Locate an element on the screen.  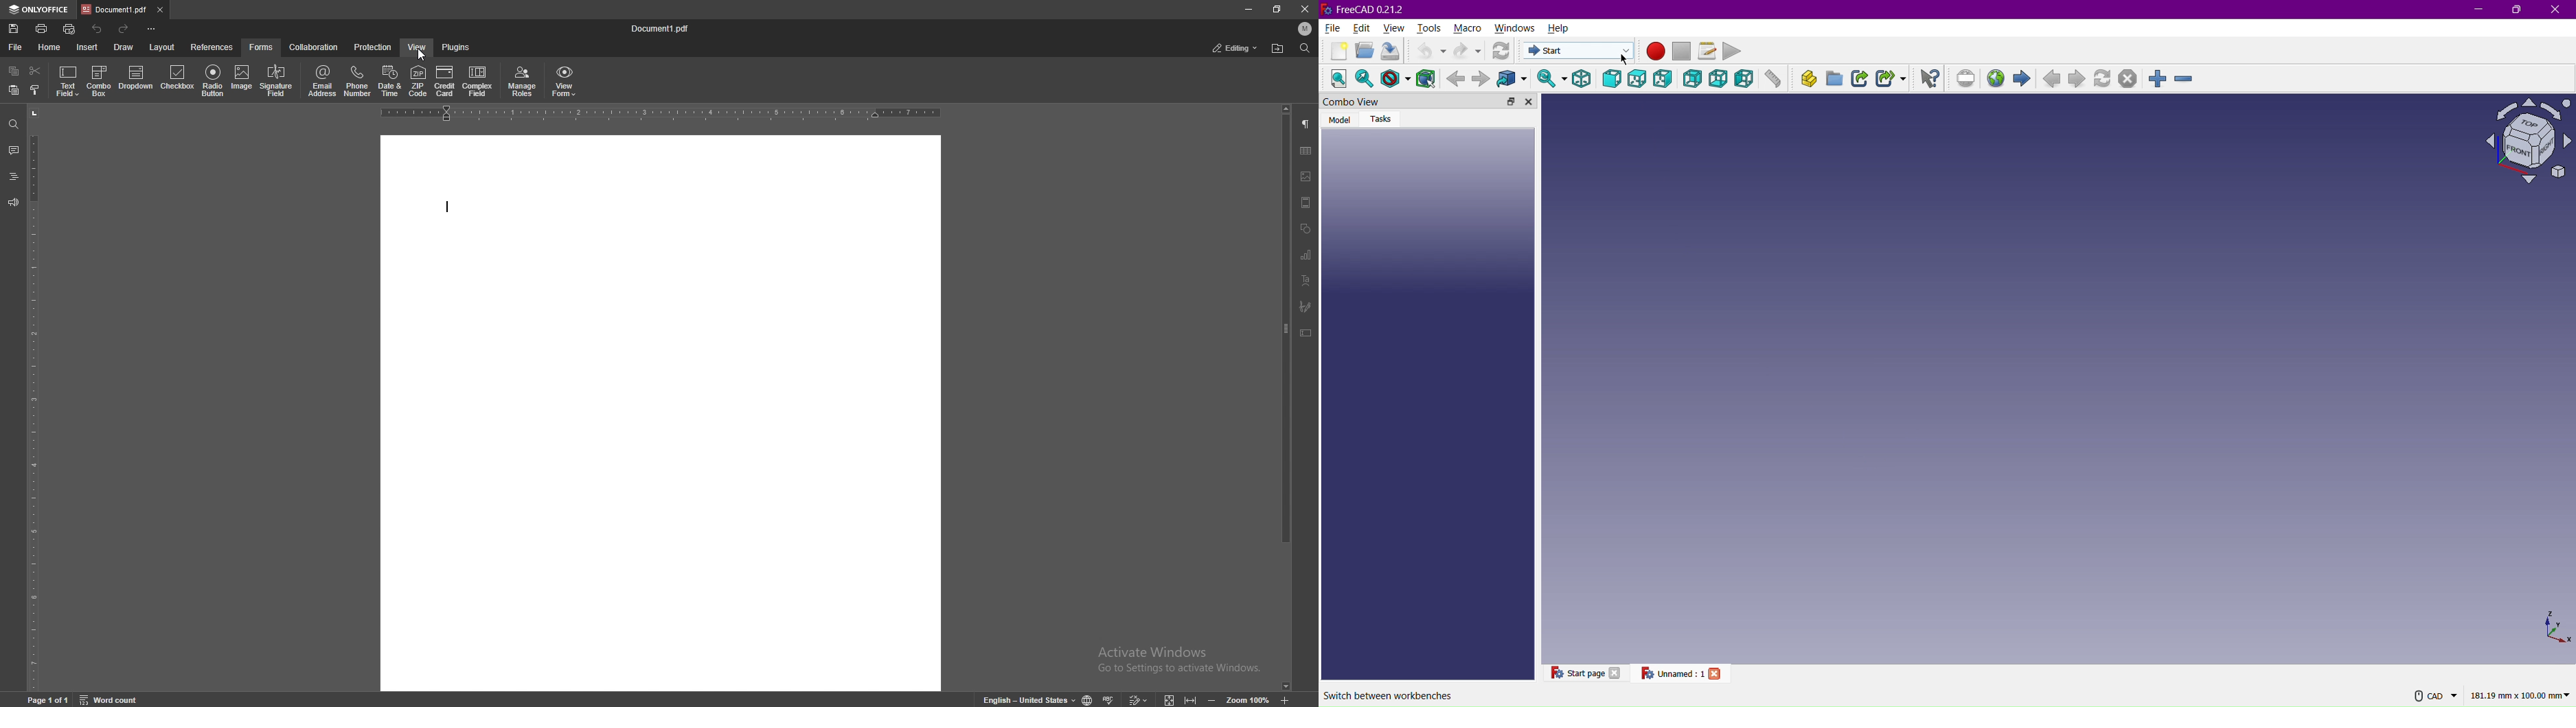
Open website is located at coordinates (1995, 79).